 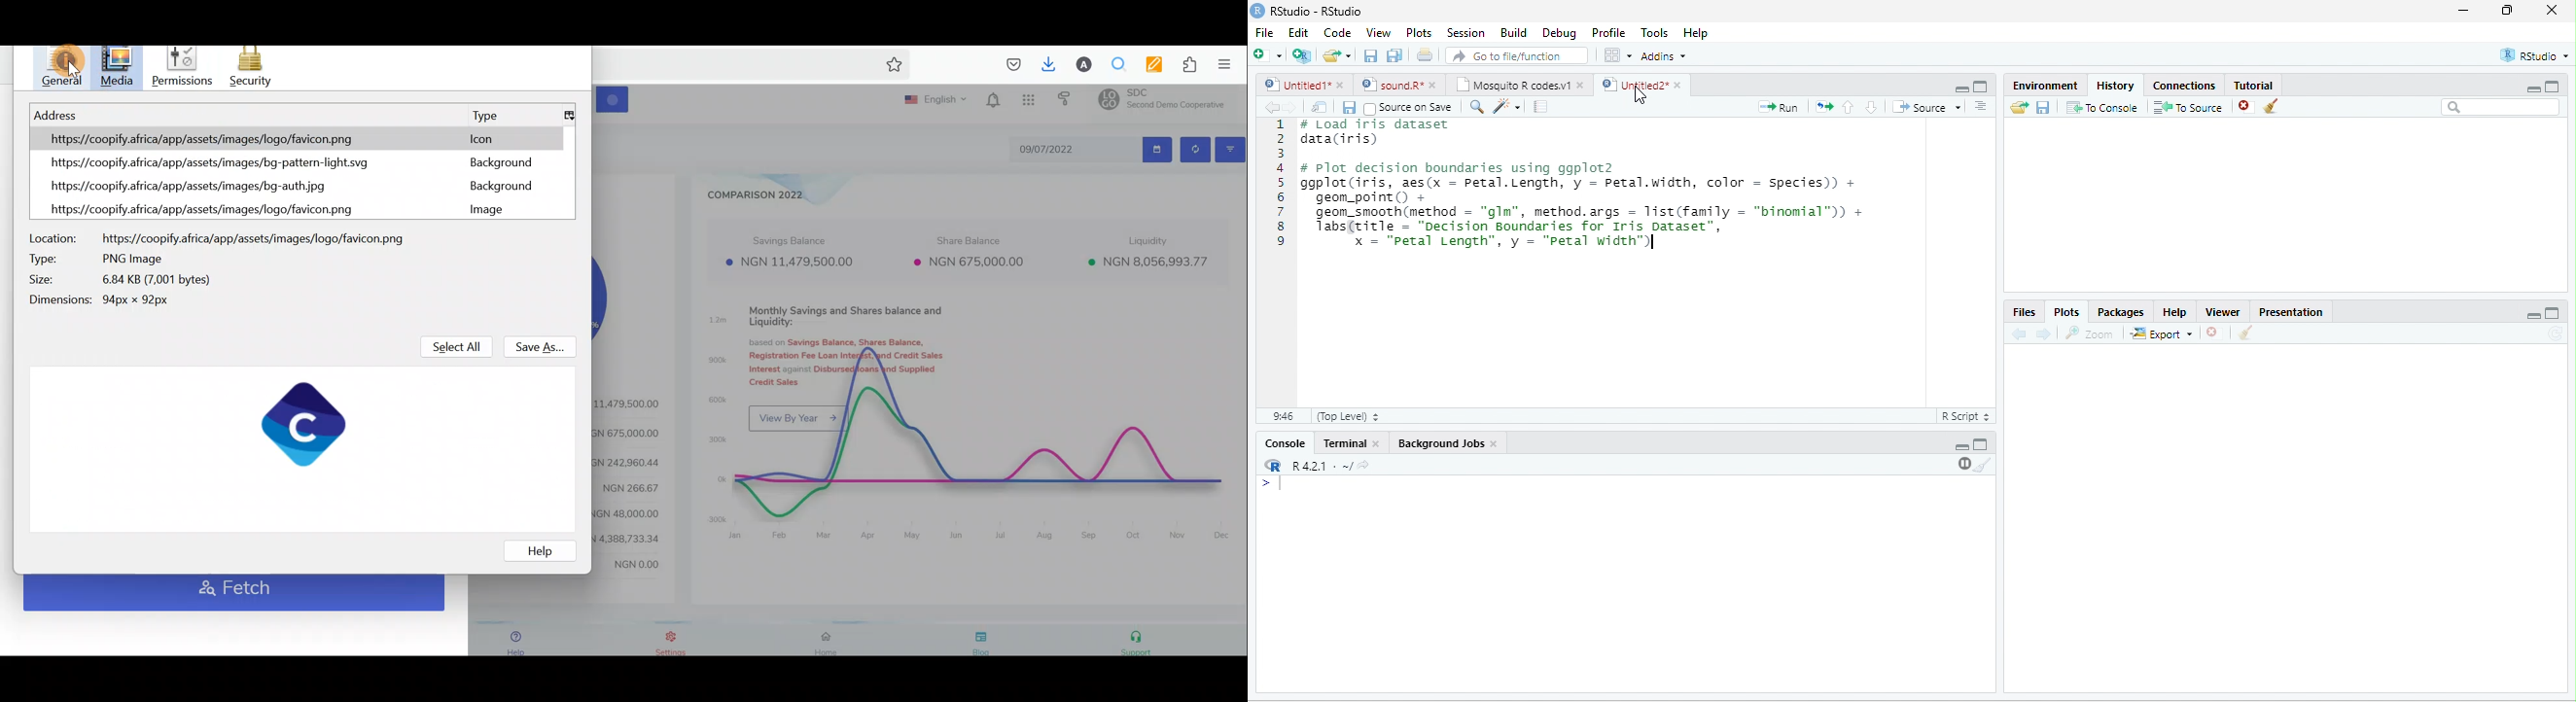 What do you see at coordinates (2115, 86) in the screenshot?
I see `History` at bounding box center [2115, 86].